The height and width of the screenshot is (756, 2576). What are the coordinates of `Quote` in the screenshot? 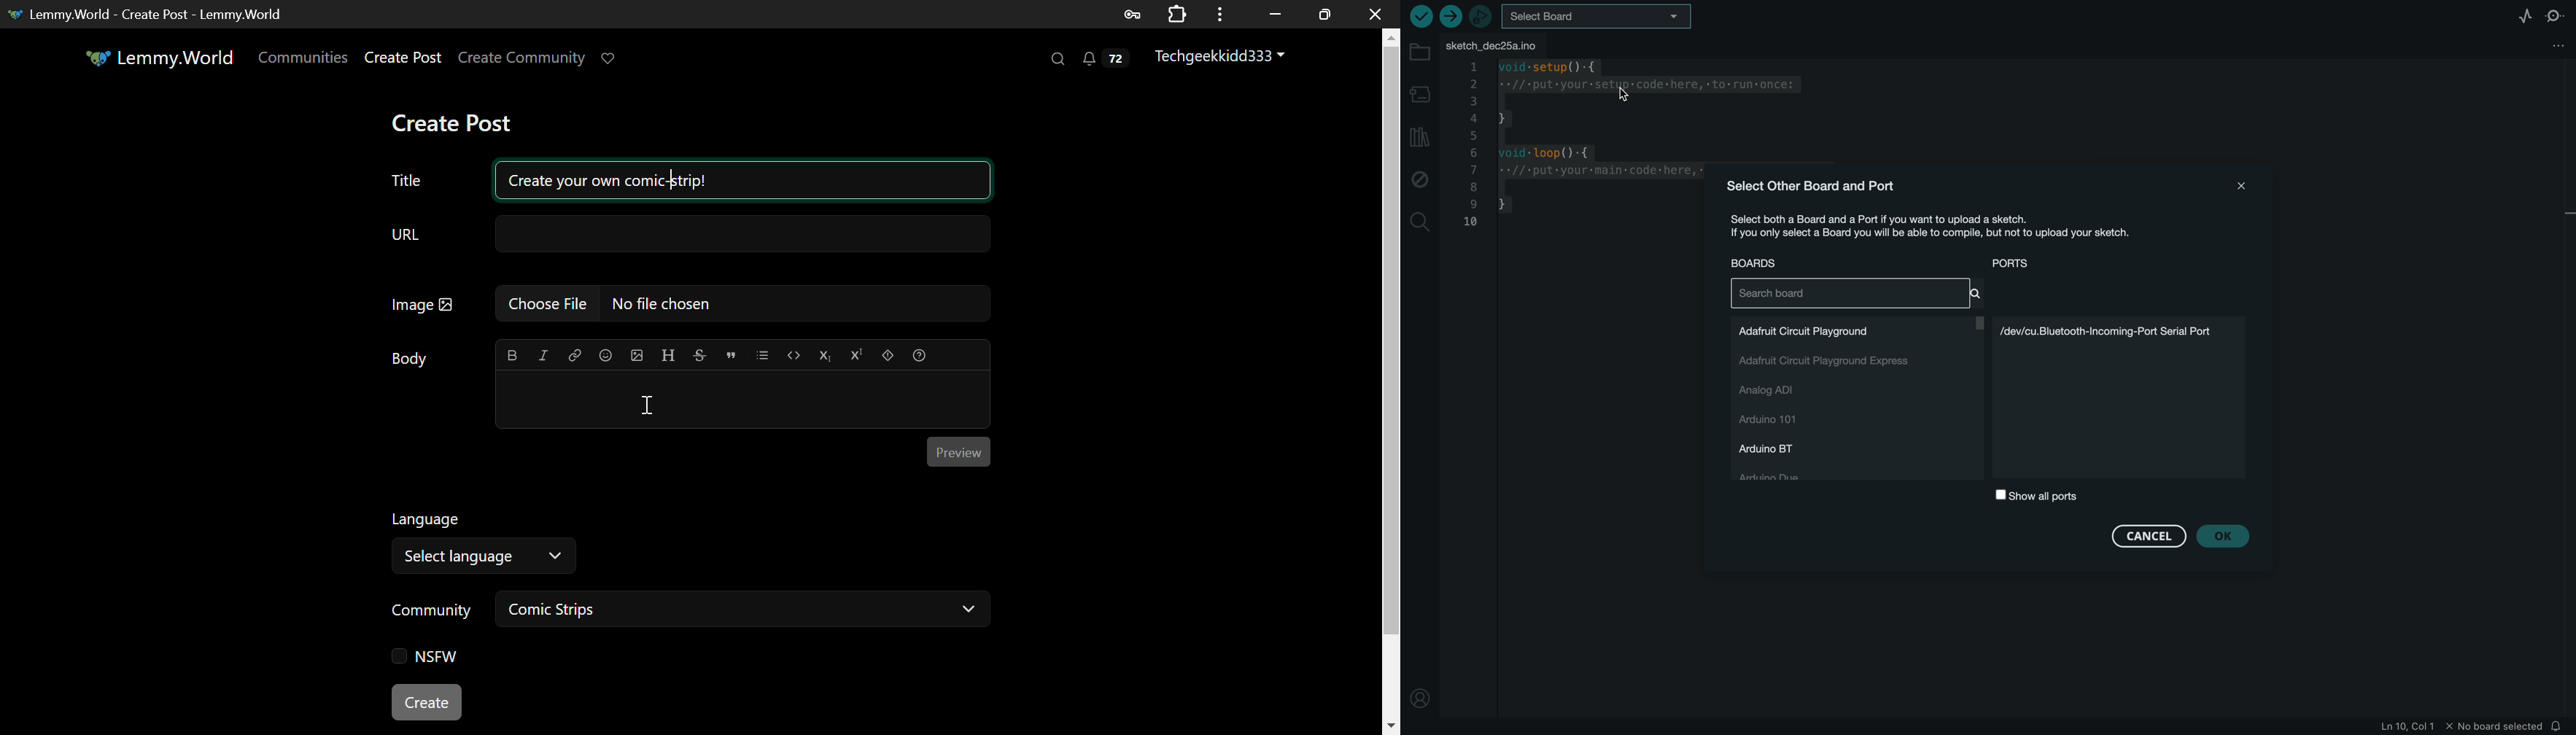 It's located at (731, 354).